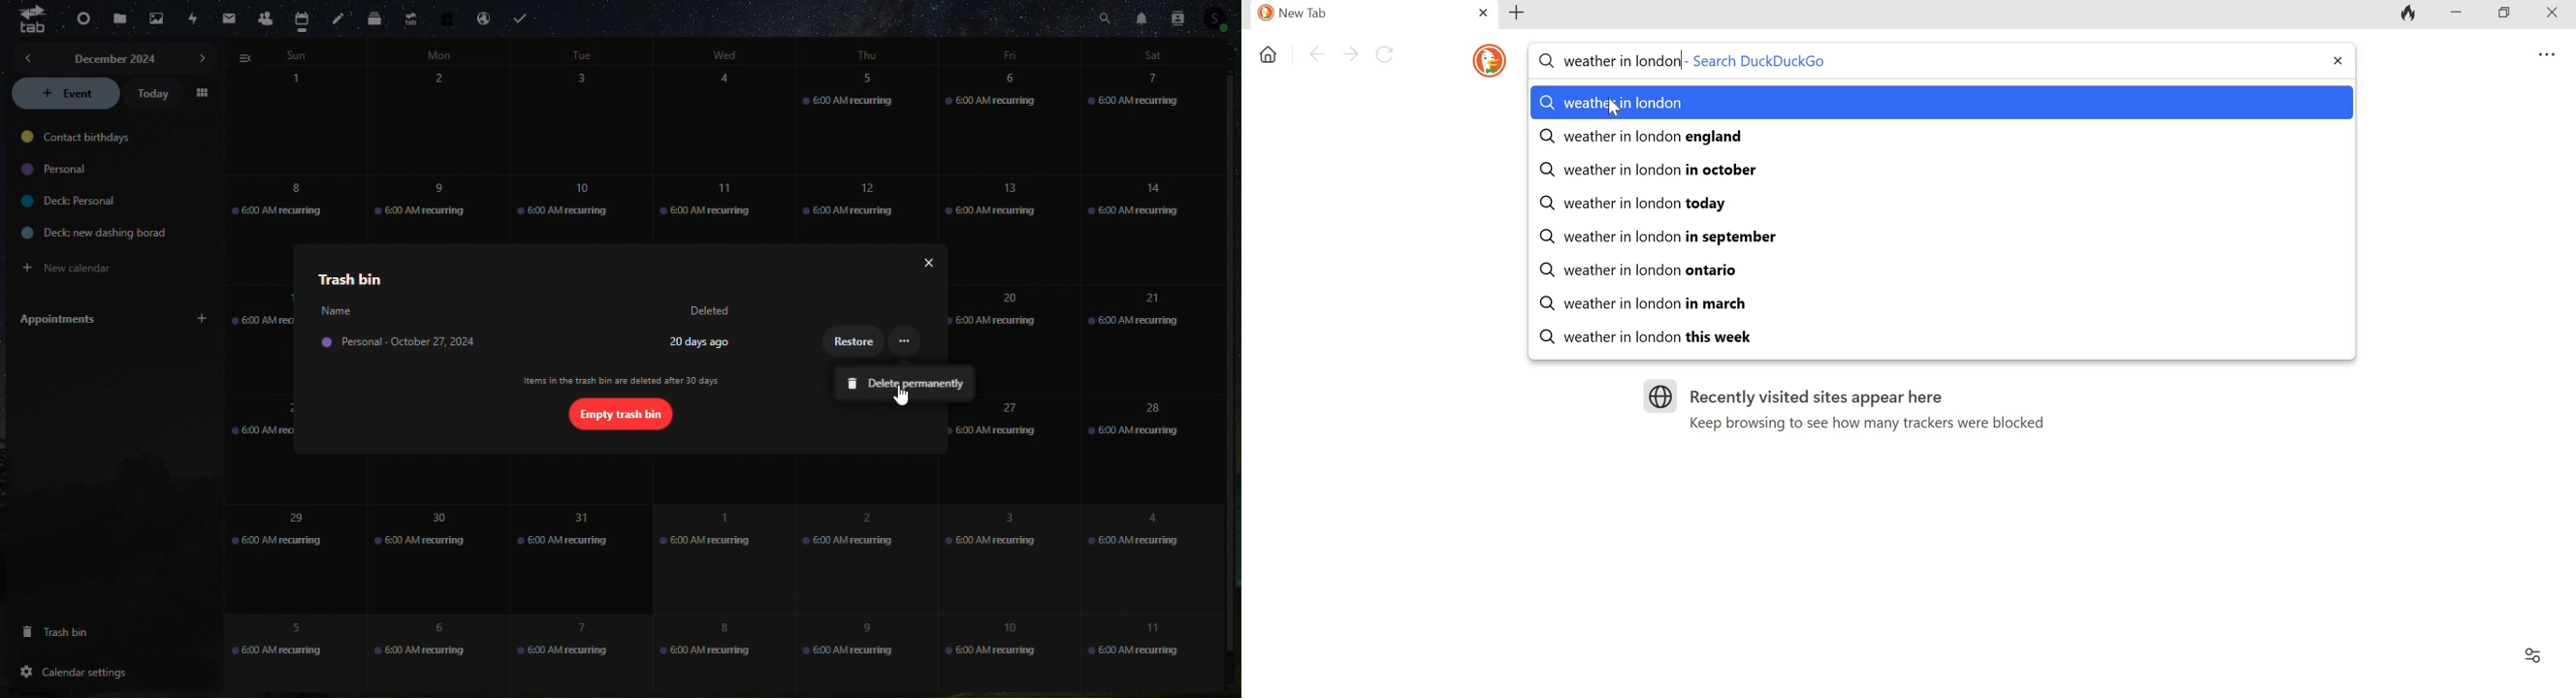 This screenshot has height=700, width=2576. What do you see at coordinates (373, 18) in the screenshot?
I see `deck` at bounding box center [373, 18].